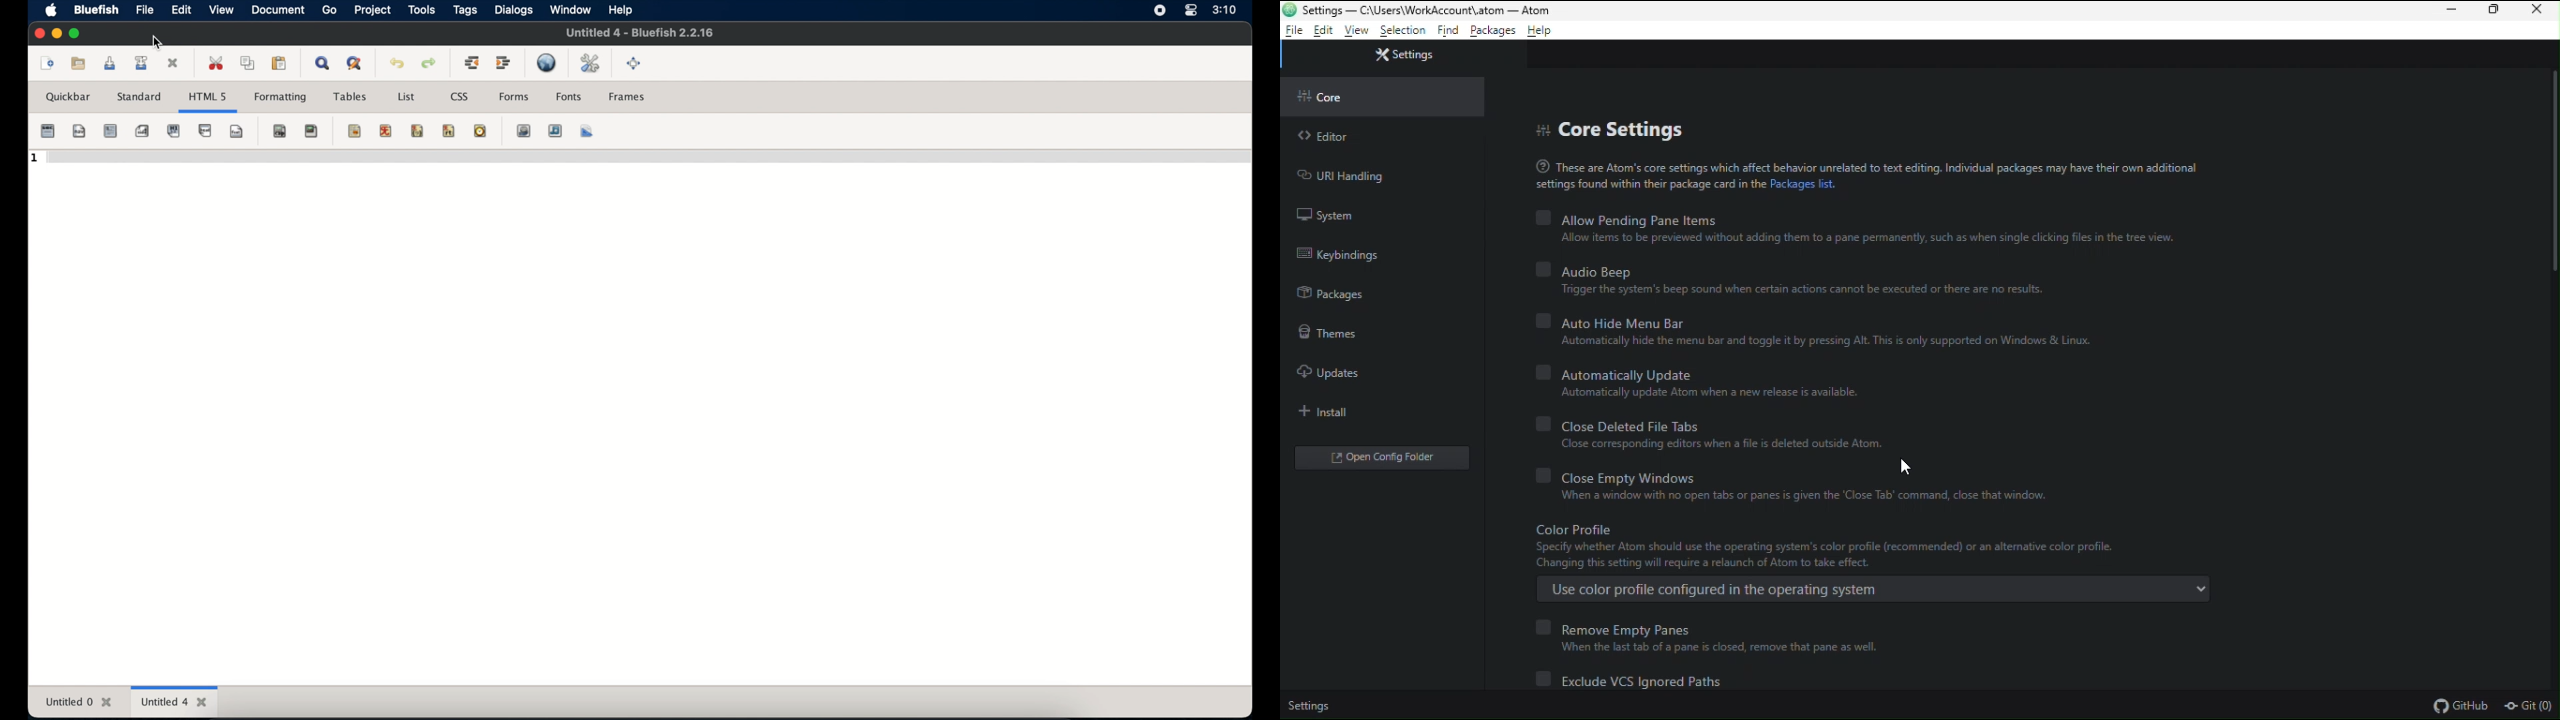 This screenshot has width=2576, height=728. I want to click on copy, so click(247, 63).